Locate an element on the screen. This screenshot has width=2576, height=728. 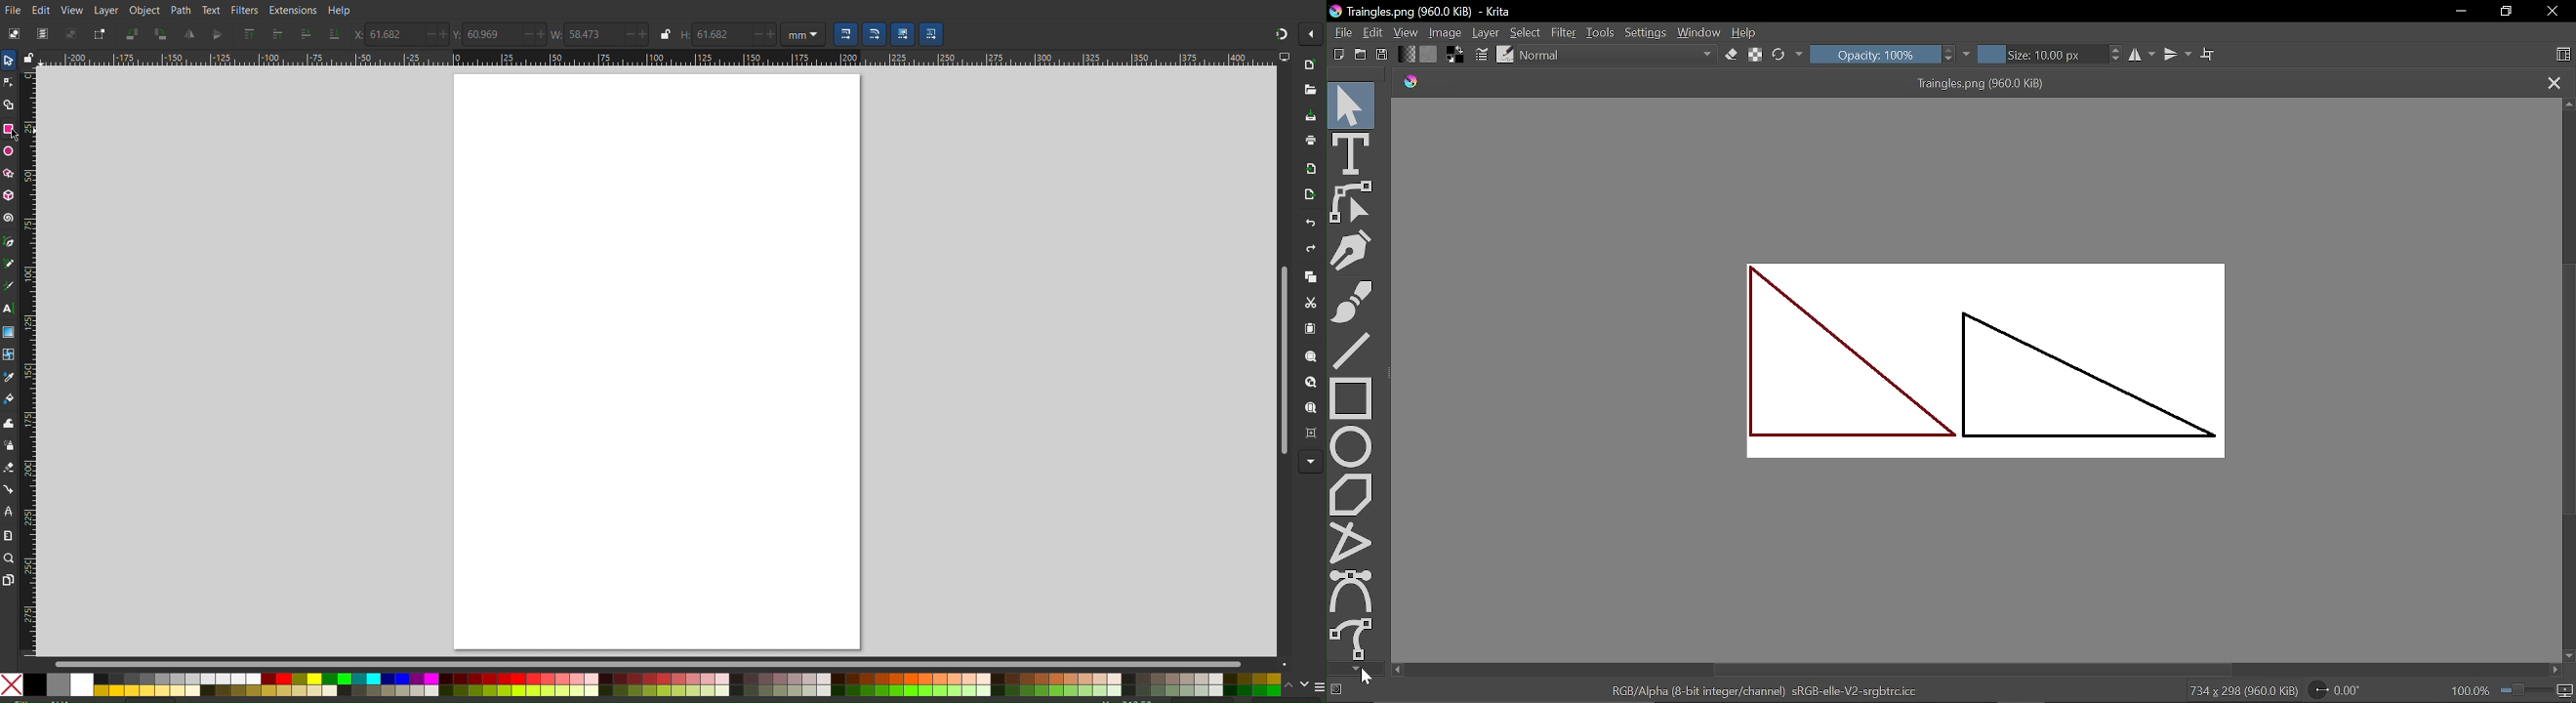
Foreground color is located at coordinates (1456, 54).